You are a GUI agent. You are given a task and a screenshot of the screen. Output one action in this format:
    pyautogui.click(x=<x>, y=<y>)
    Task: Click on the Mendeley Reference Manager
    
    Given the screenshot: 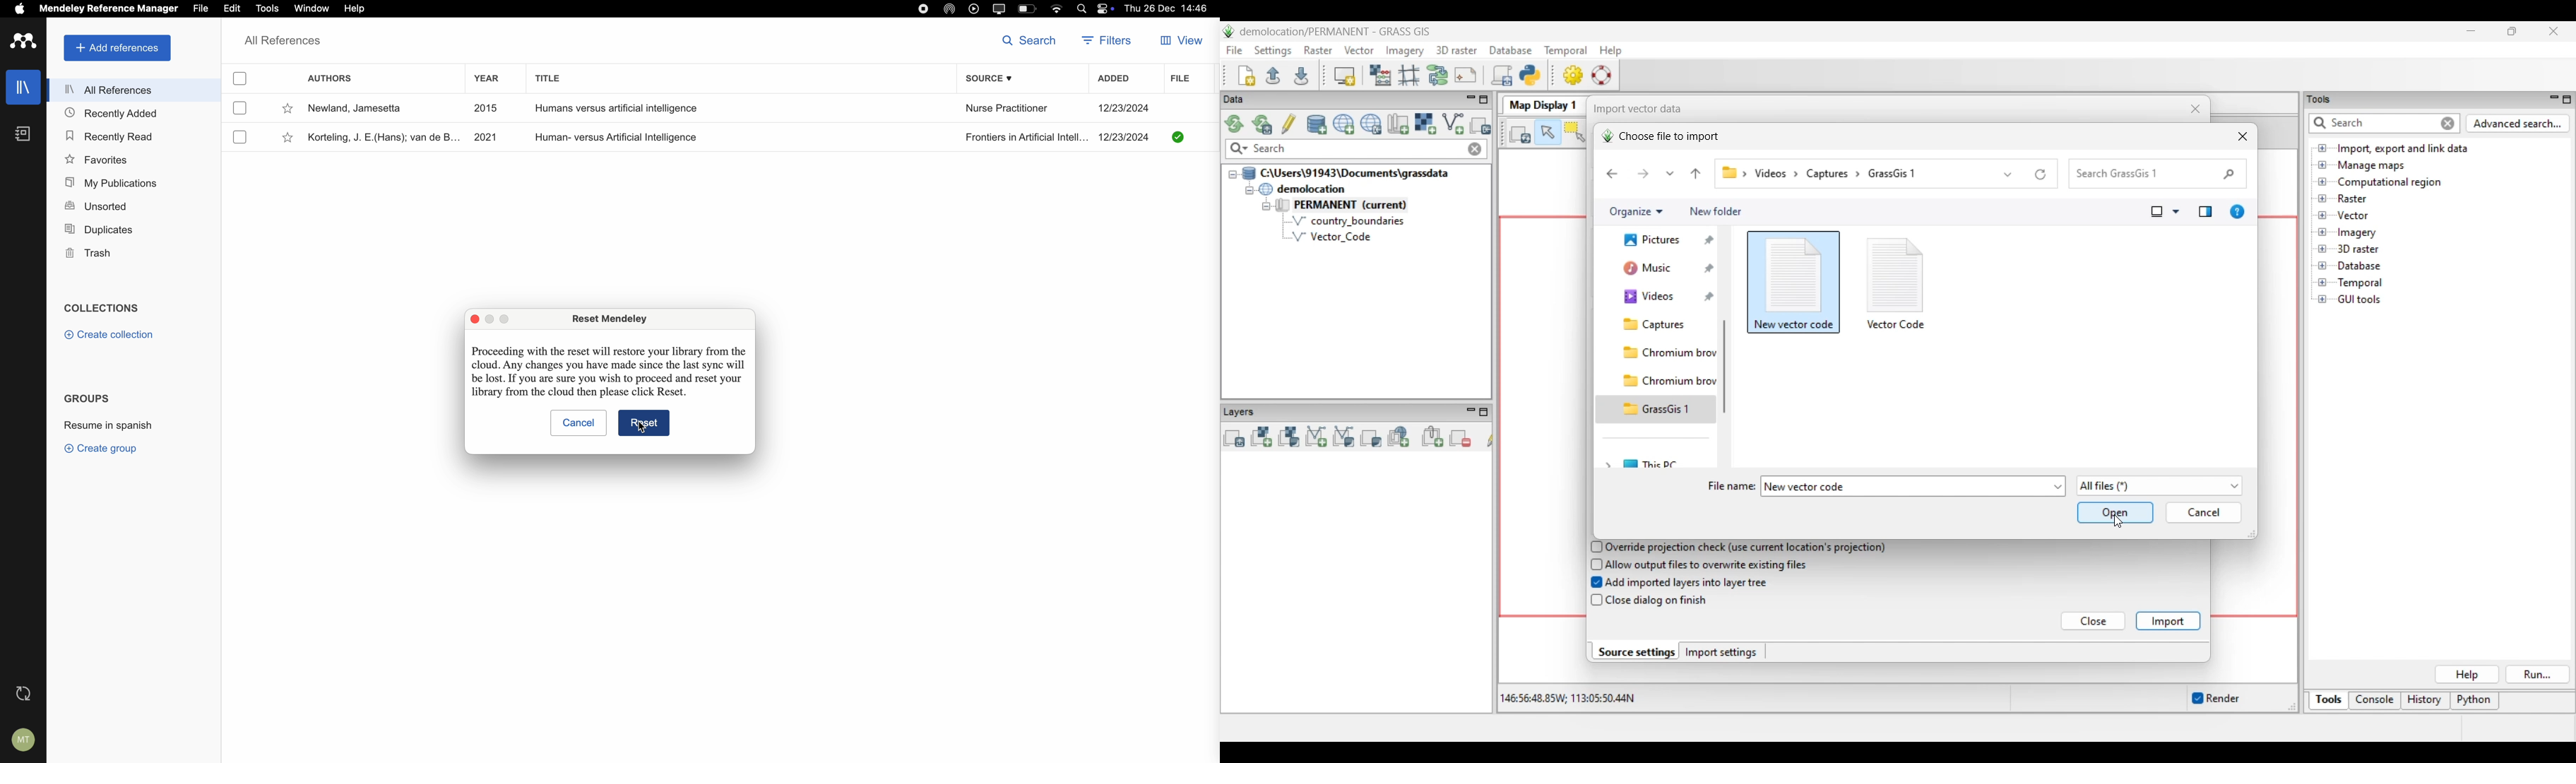 What is the action you would take?
    pyautogui.click(x=111, y=9)
    